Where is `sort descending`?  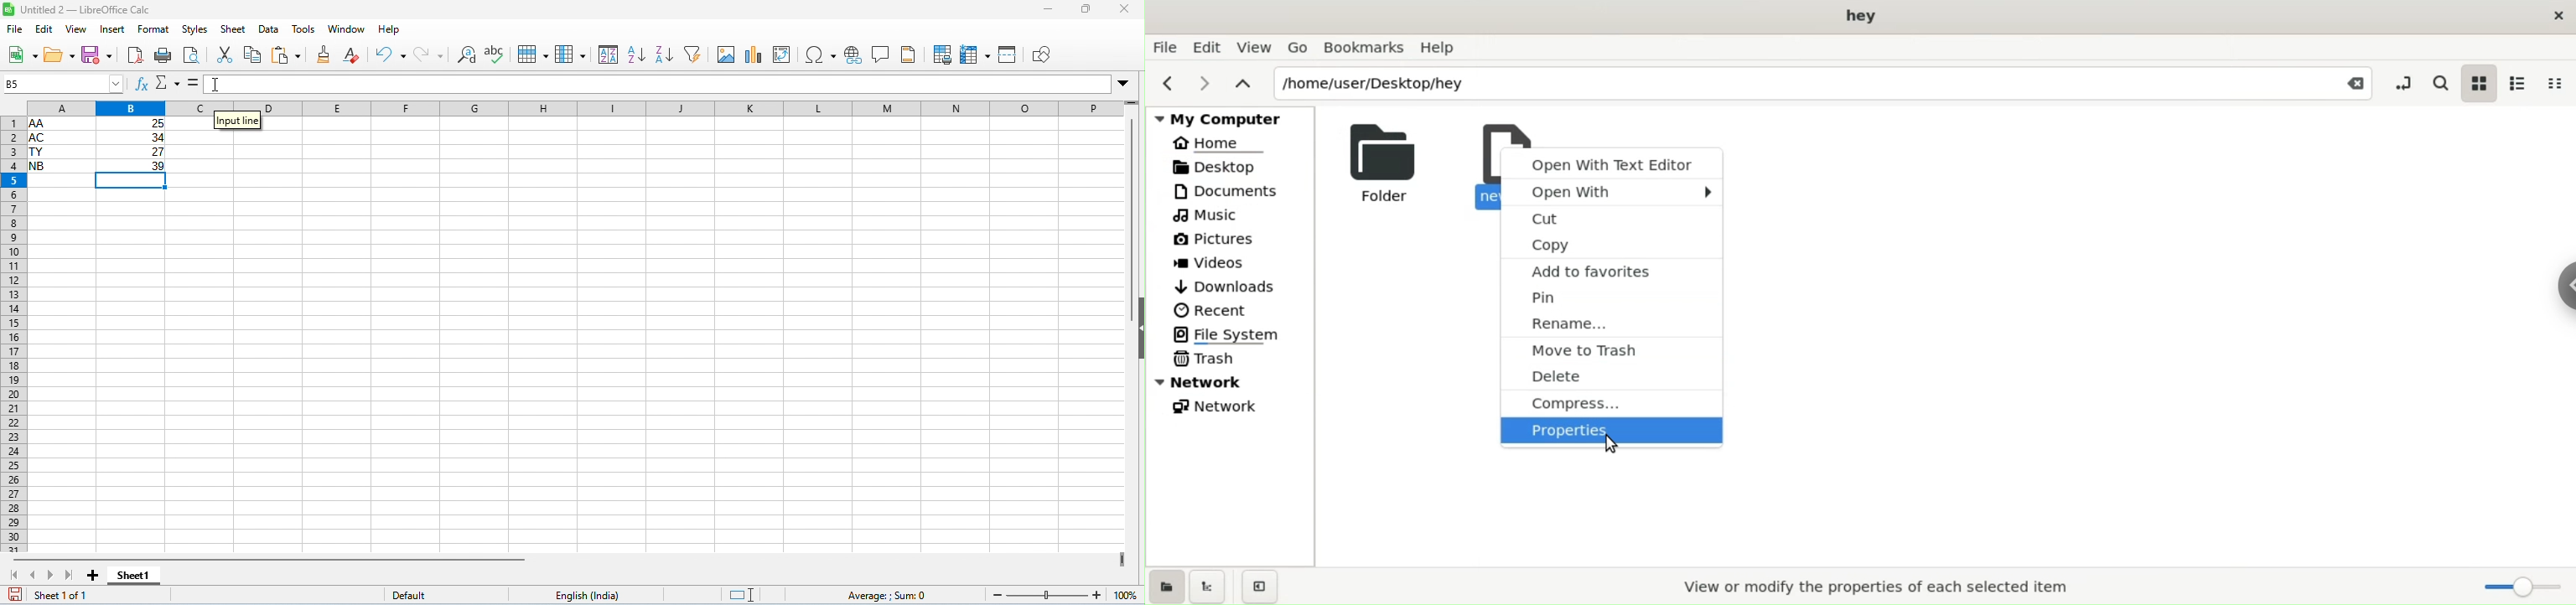
sort descending is located at coordinates (664, 54).